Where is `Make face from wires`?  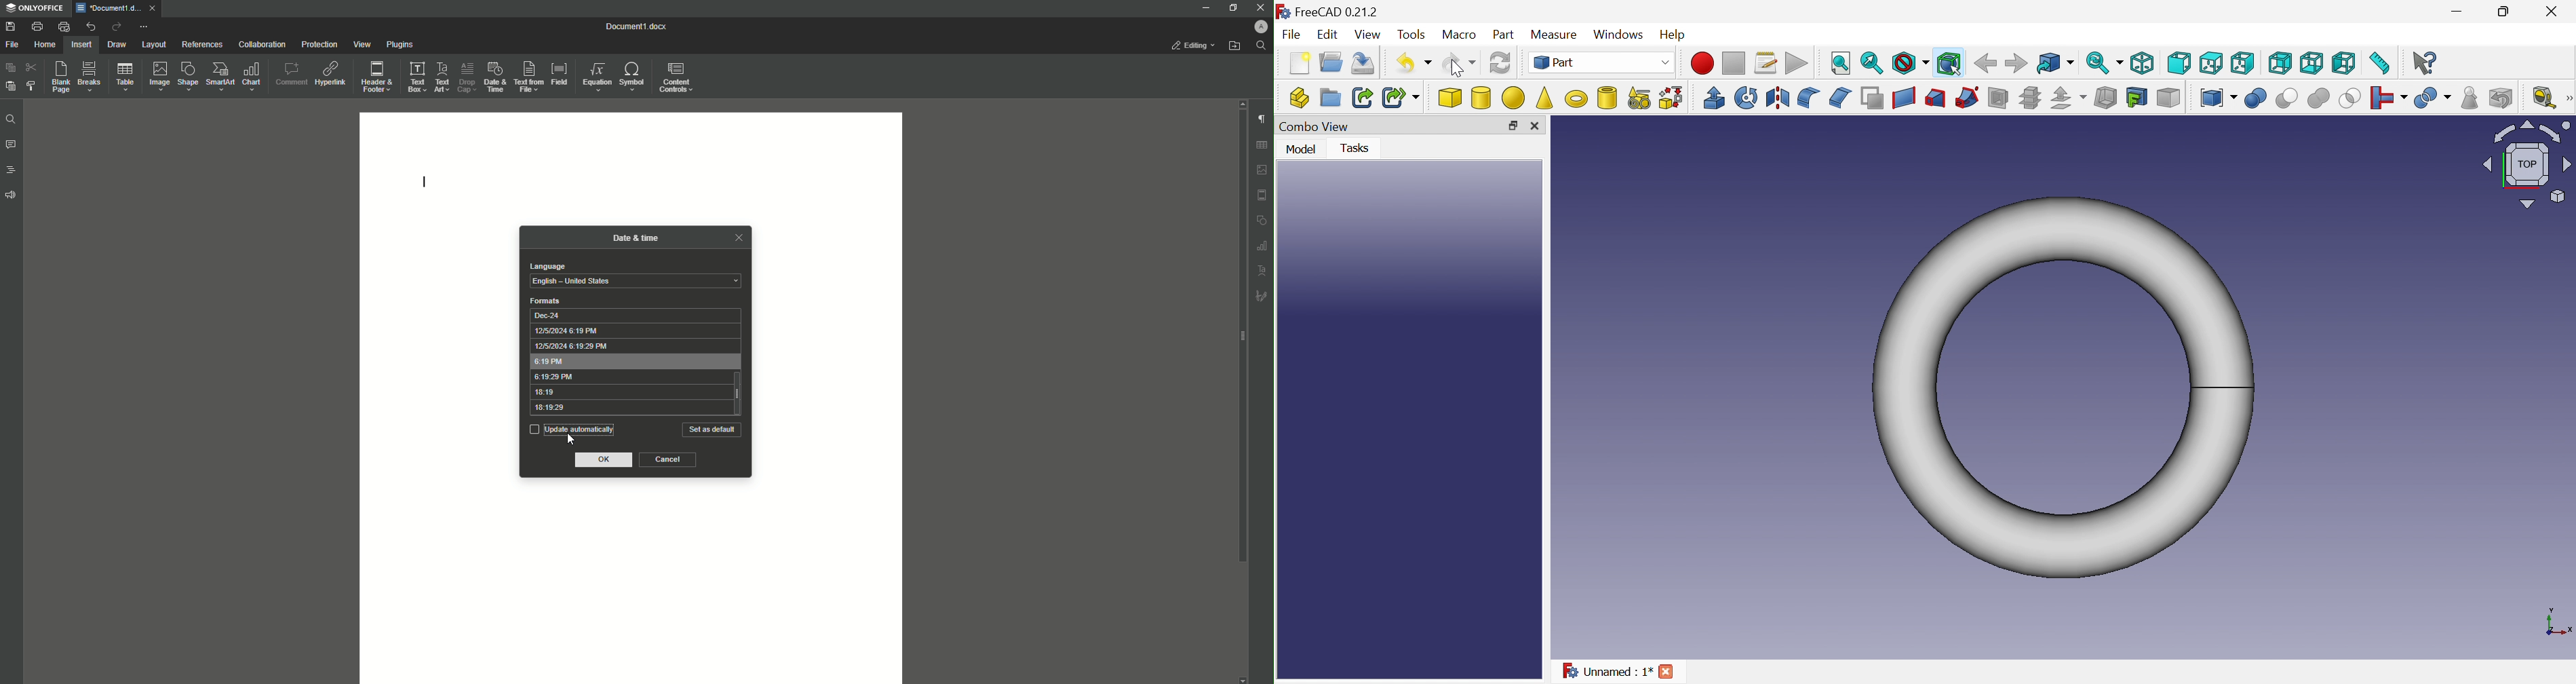
Make face from wires is located at coordinates (1872, 99).